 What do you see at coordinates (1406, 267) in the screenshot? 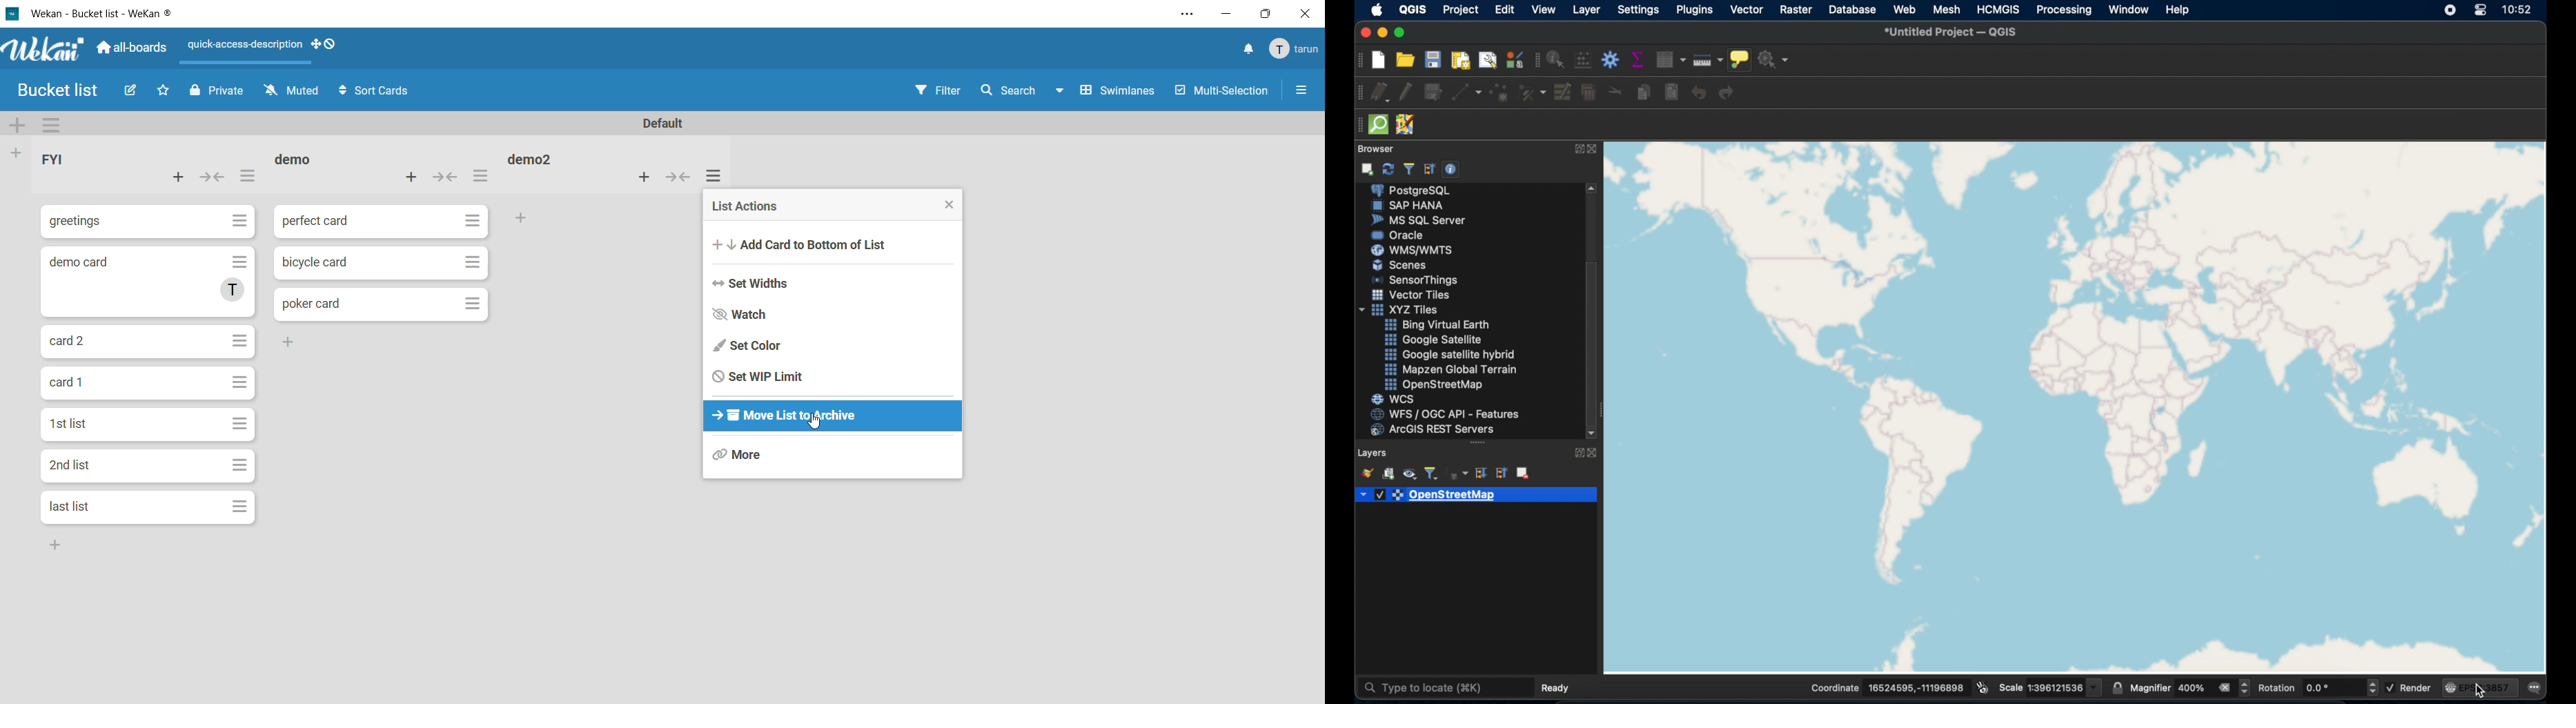
I see `` at bounding box center [1406, 267].